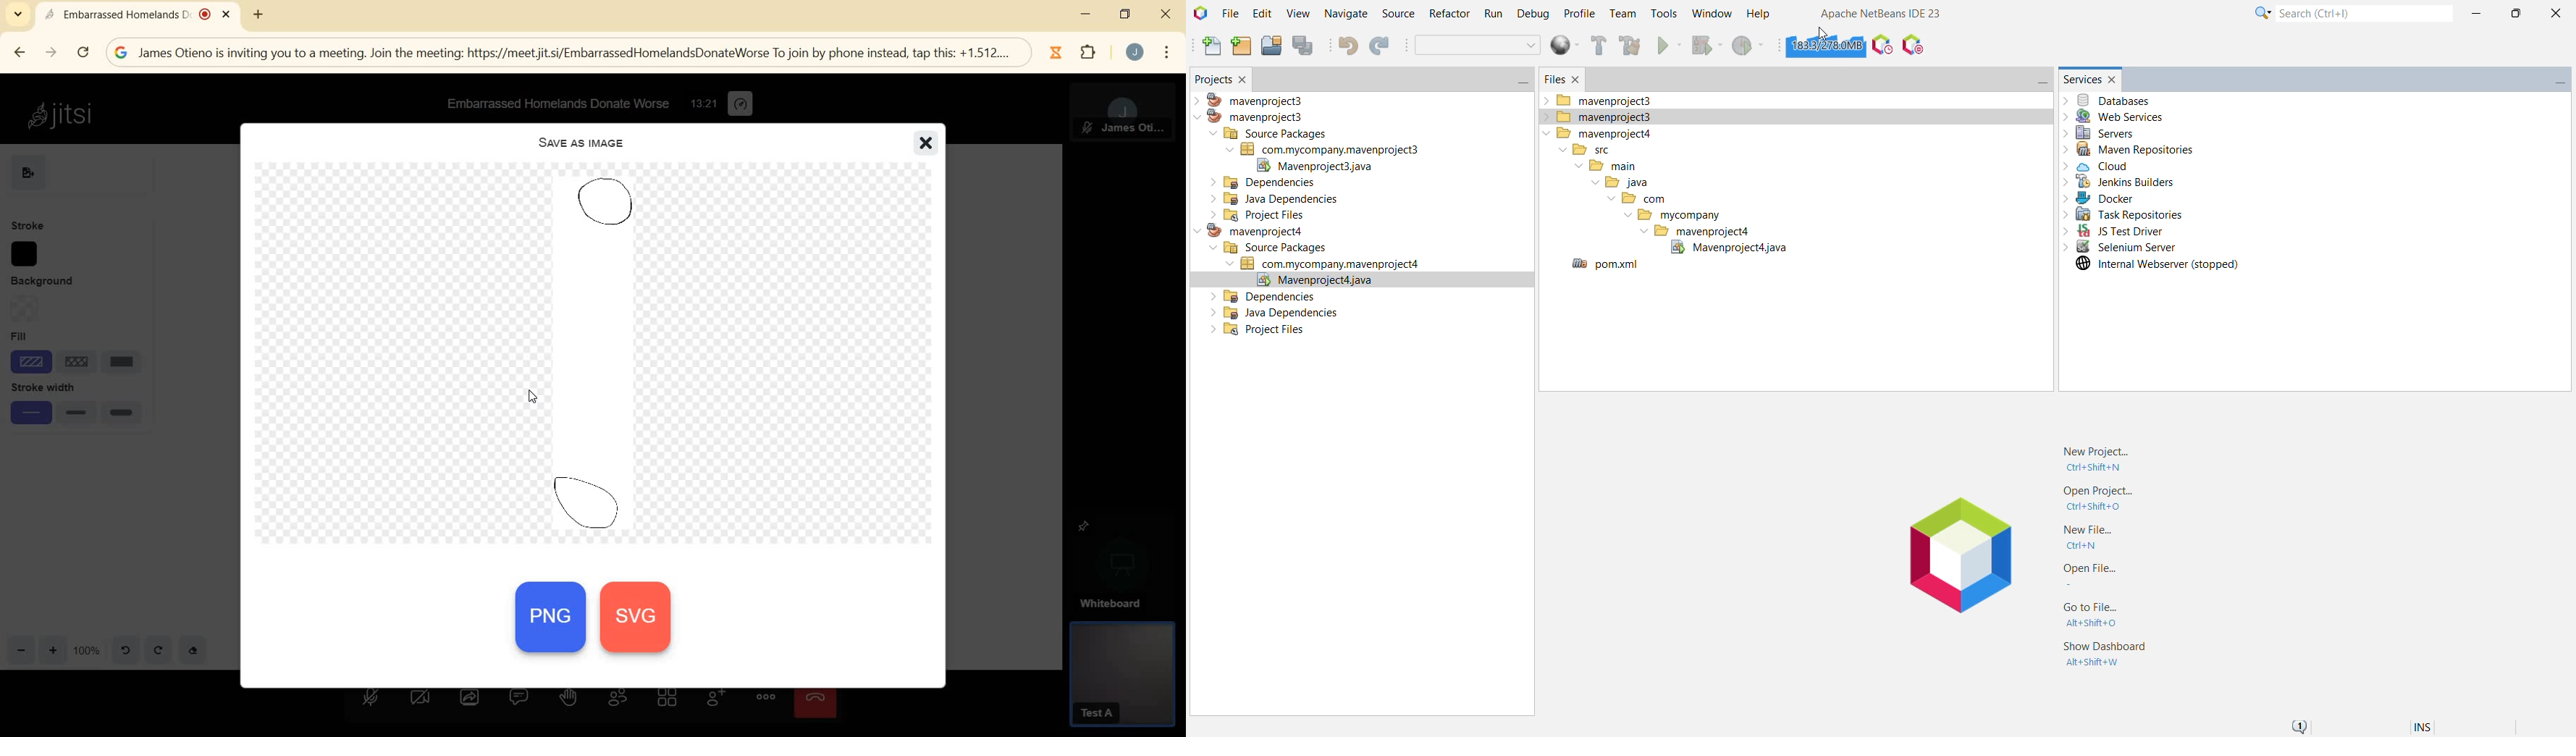 This screenshot has width=2576, height=756. Describe the element at coordinates (1567, 46) in the screenshot. I see `` at that location.